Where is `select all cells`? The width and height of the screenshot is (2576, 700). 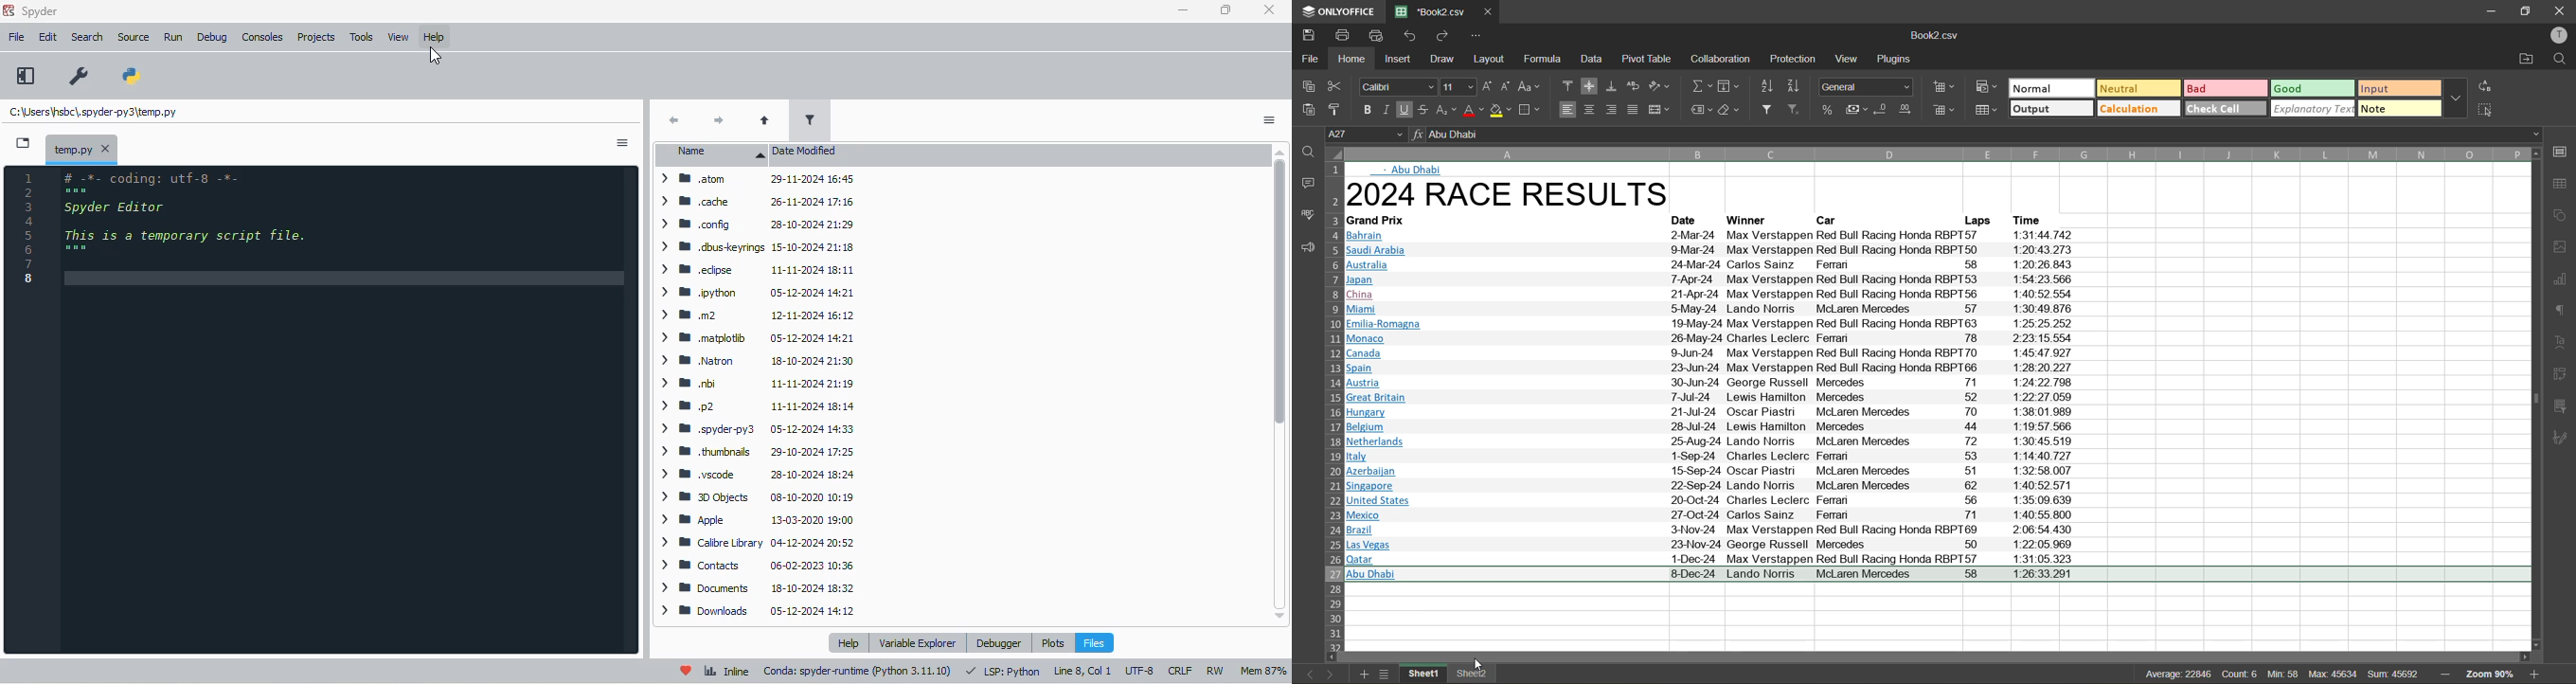 select all cells is located at coordinates (1332, 155).